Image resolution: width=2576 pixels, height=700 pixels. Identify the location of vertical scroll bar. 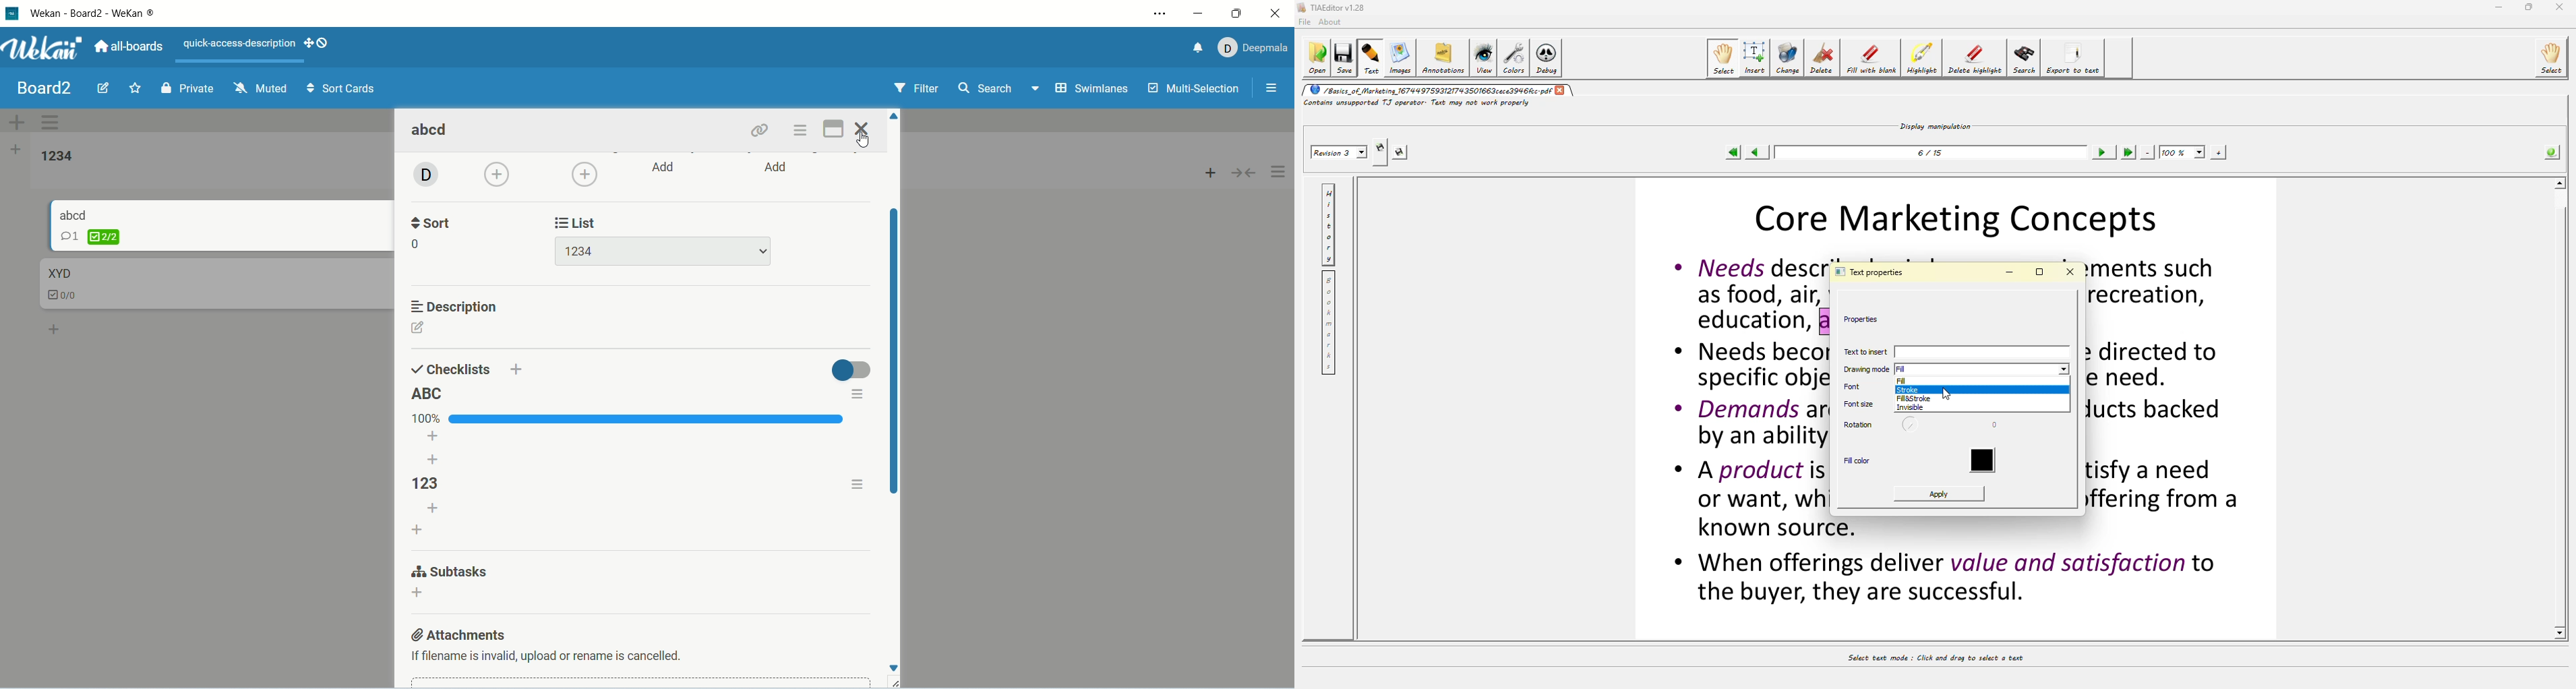
(893, 351).